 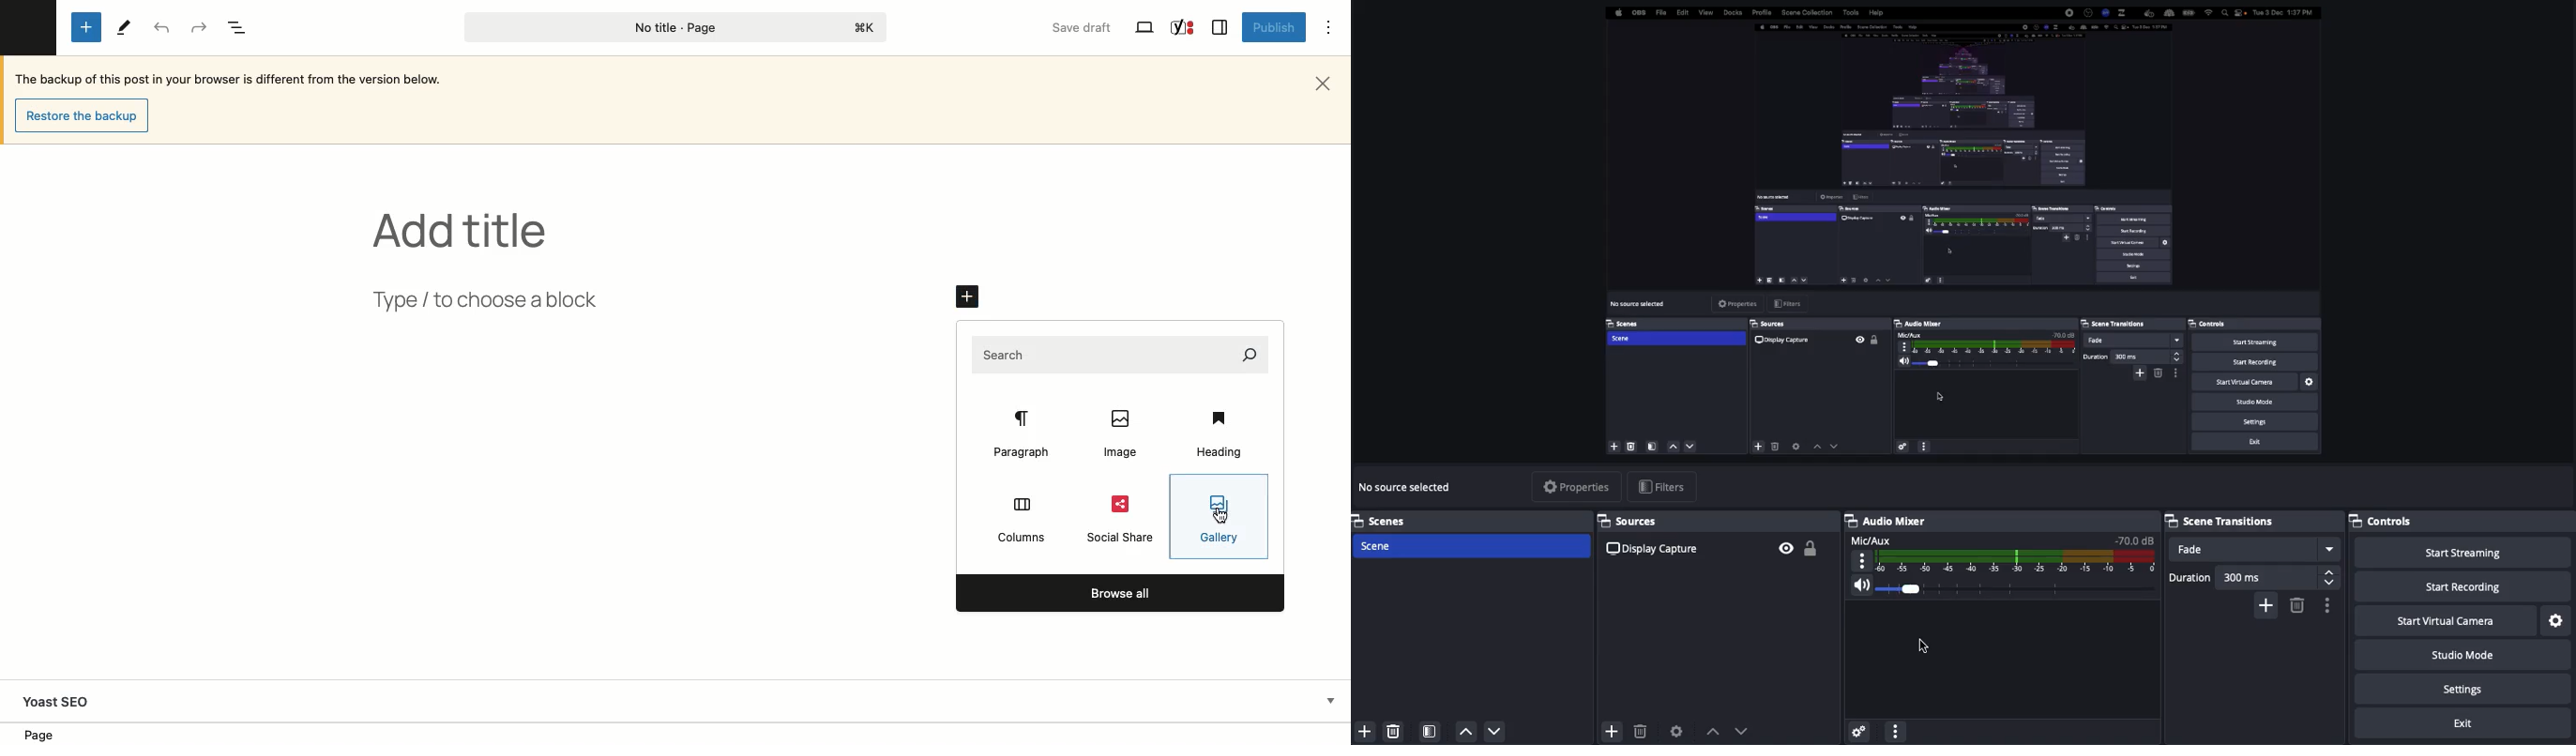 I want to click on Exit, so click(x=2466, y=724).